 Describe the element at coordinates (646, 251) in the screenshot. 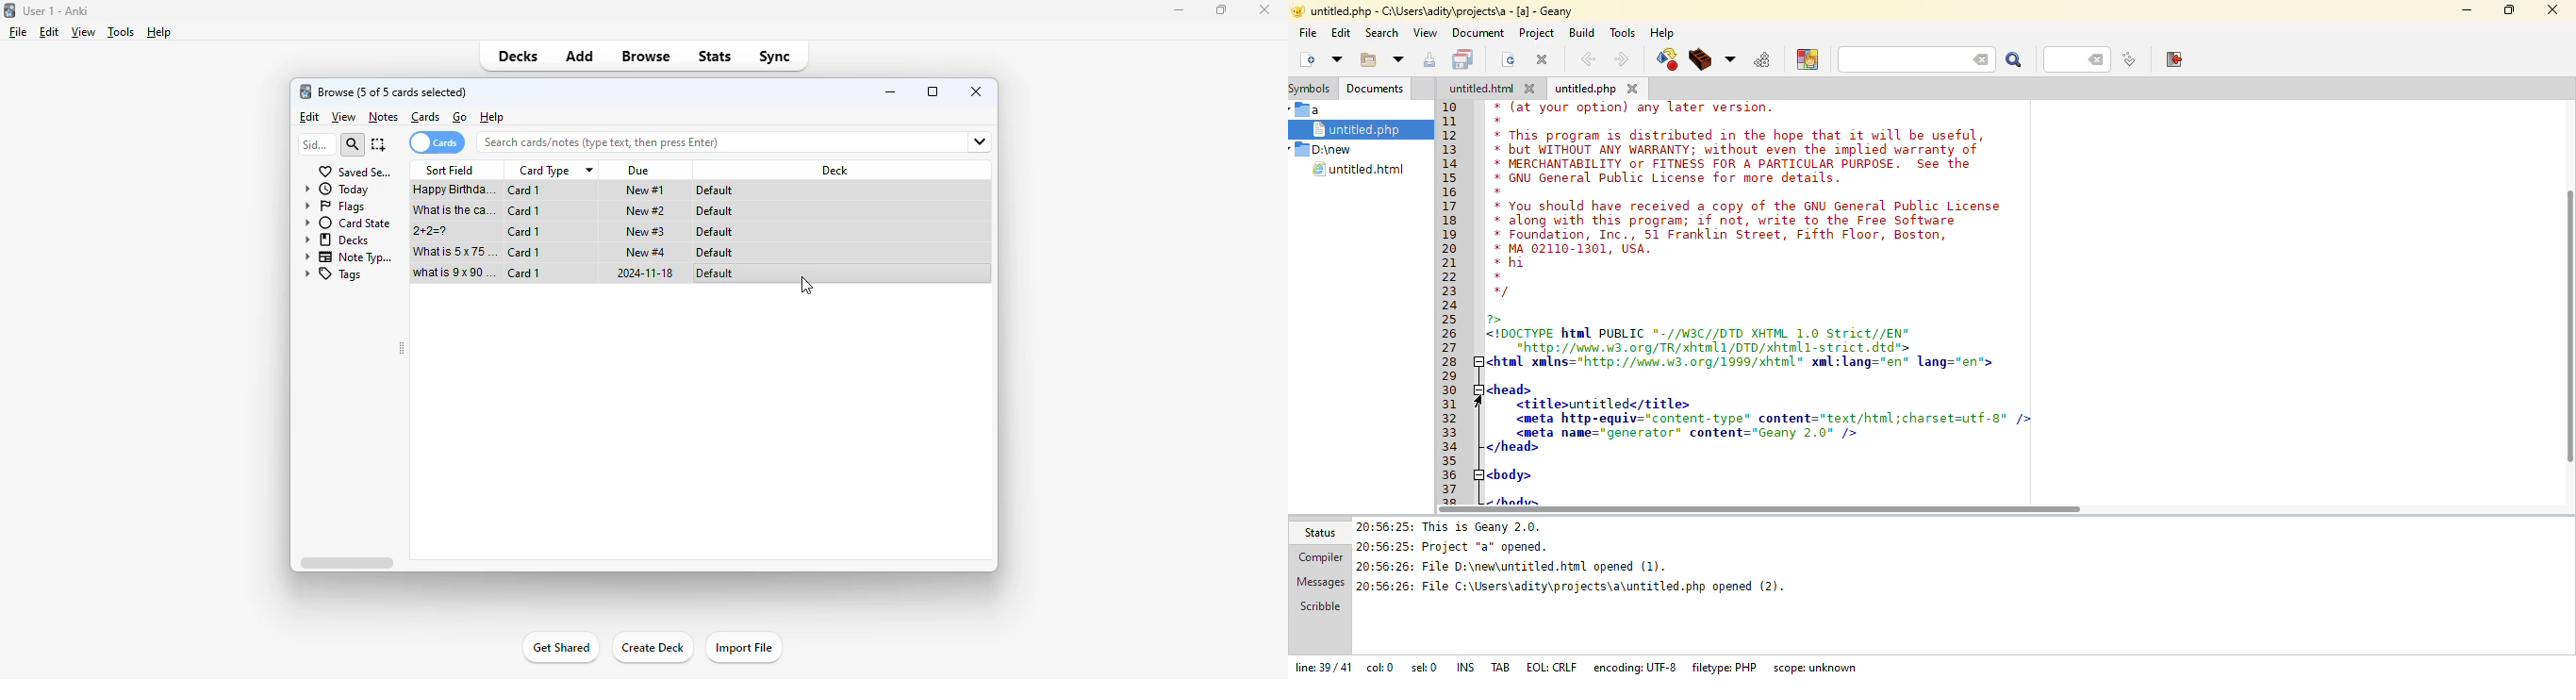

I see `new #4` at that location.